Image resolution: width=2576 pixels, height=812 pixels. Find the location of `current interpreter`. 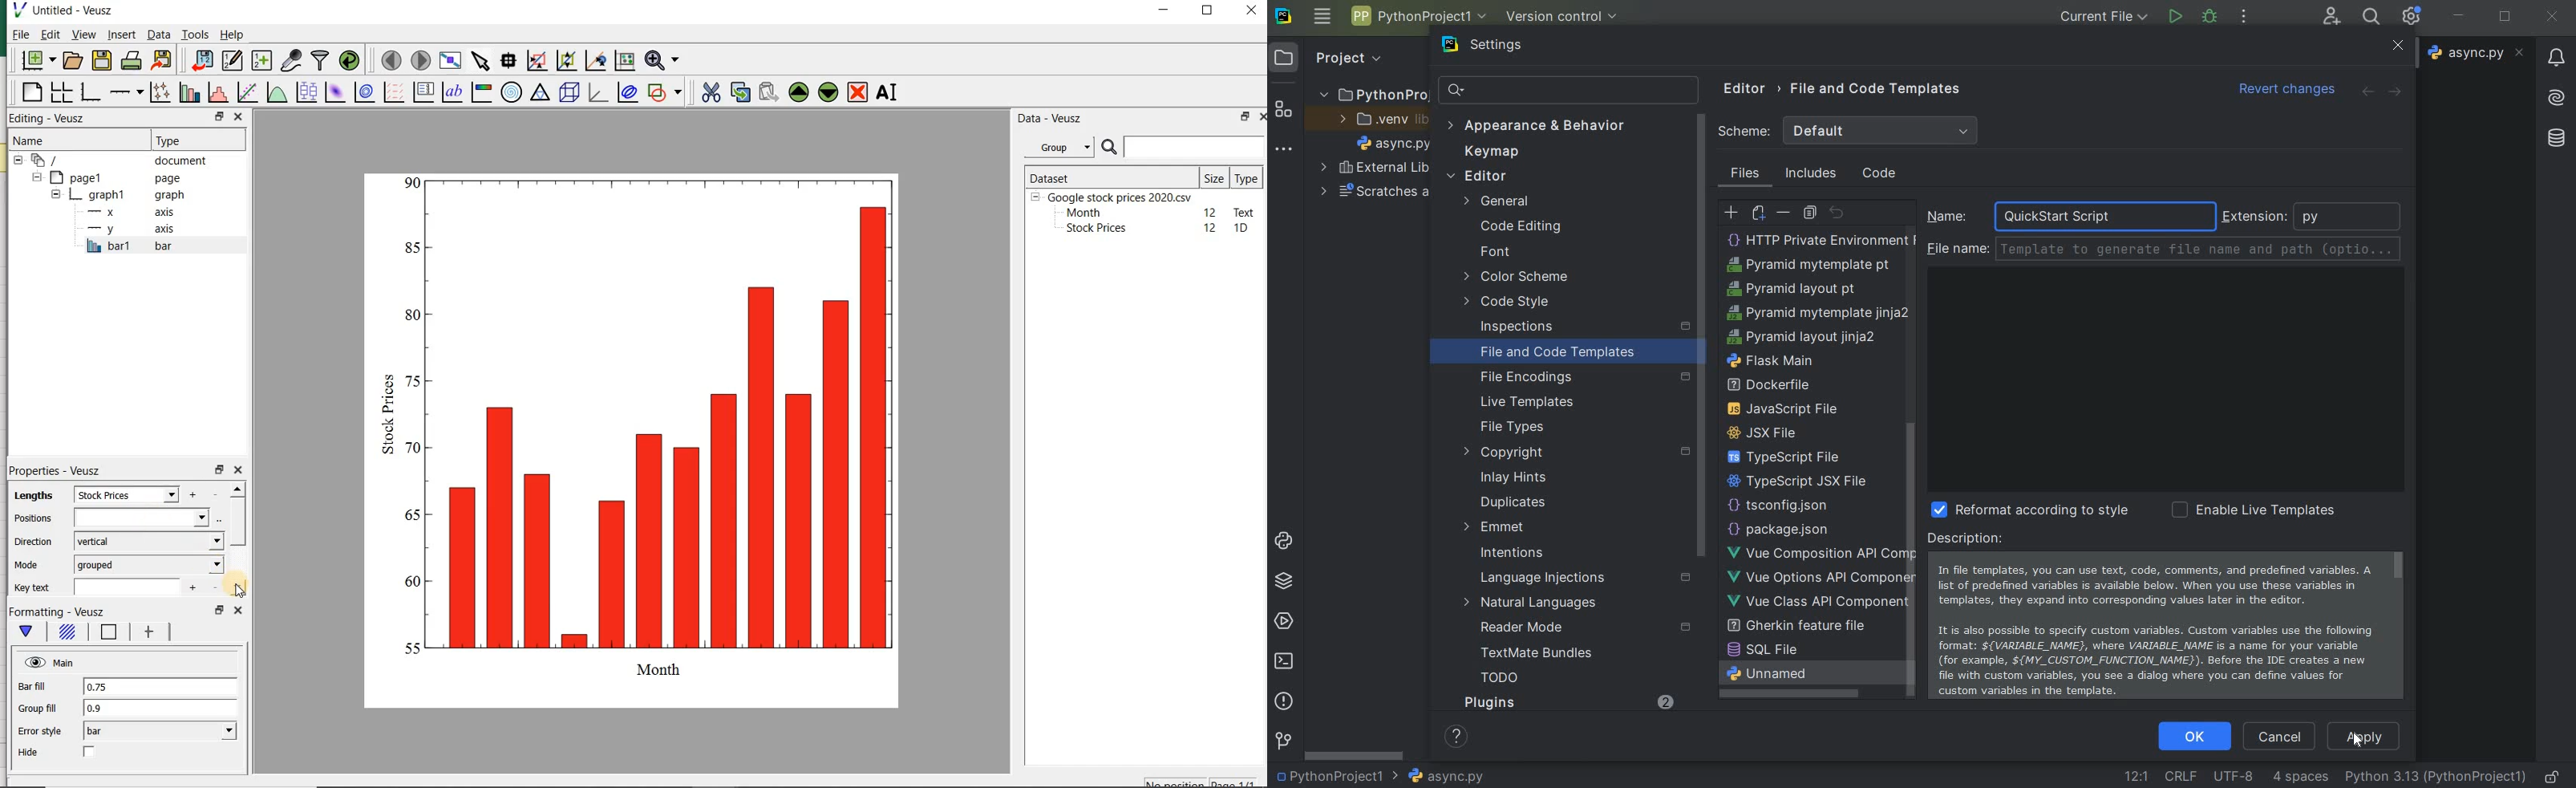

current interpreter is located at coordinates (2437, 778).